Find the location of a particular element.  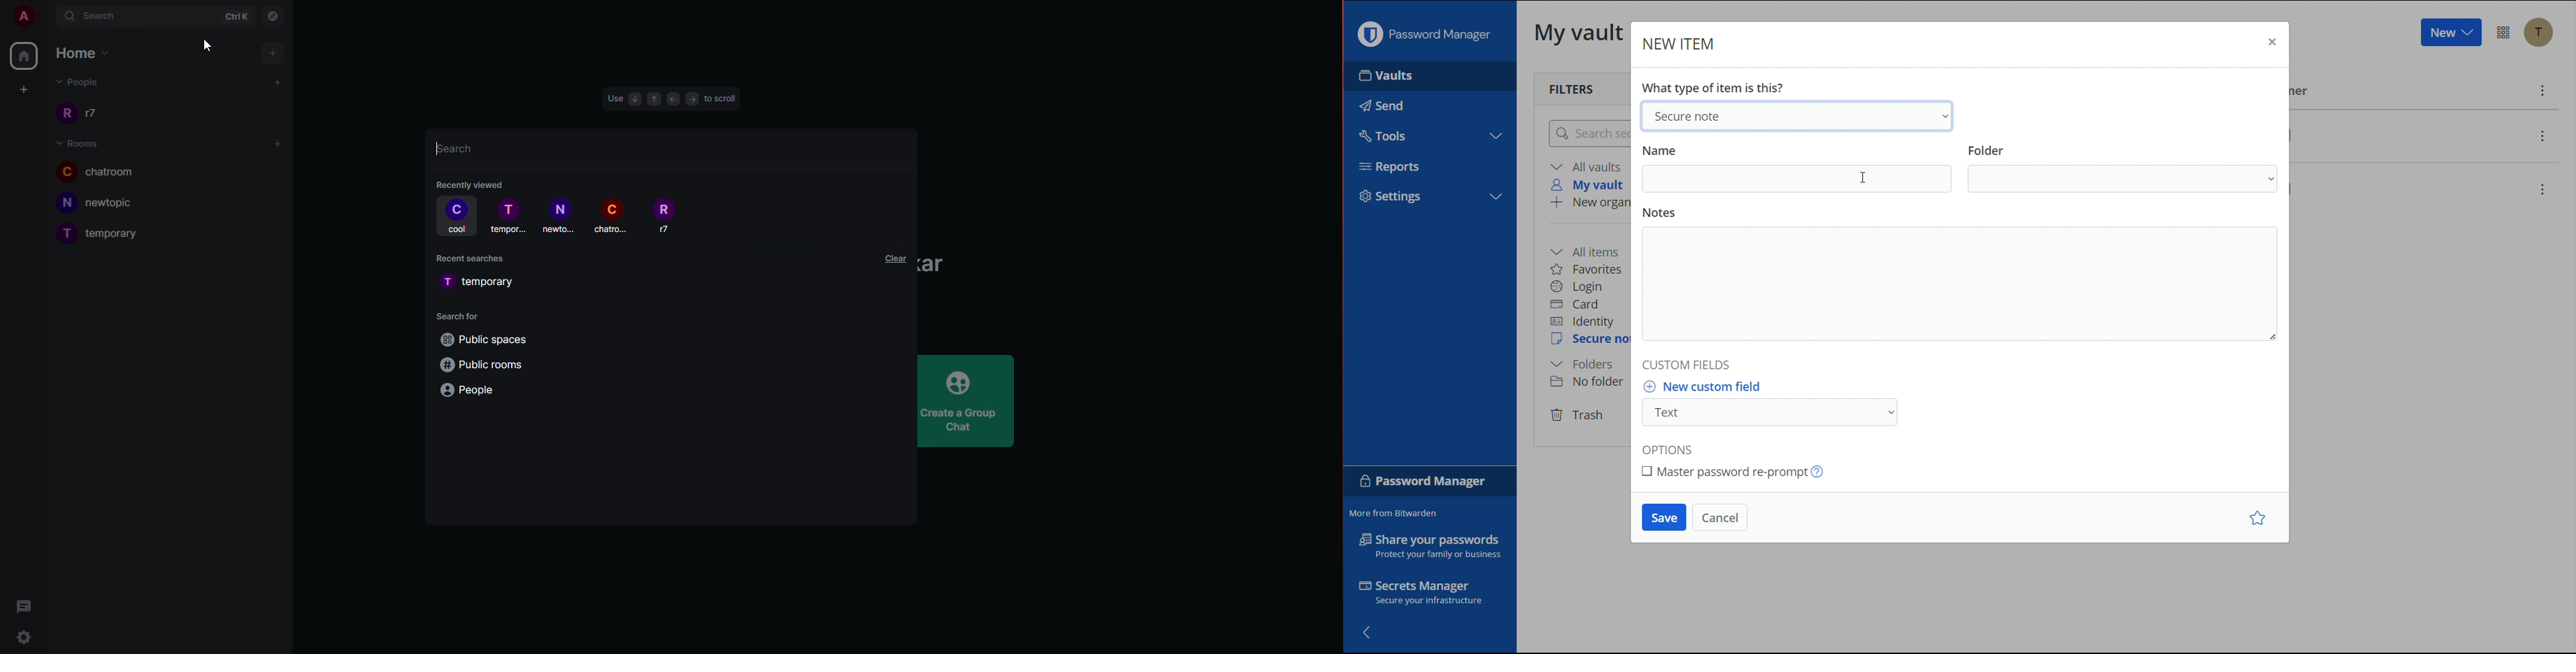

More from Bitwarden is located at coordinates (1397, 511).